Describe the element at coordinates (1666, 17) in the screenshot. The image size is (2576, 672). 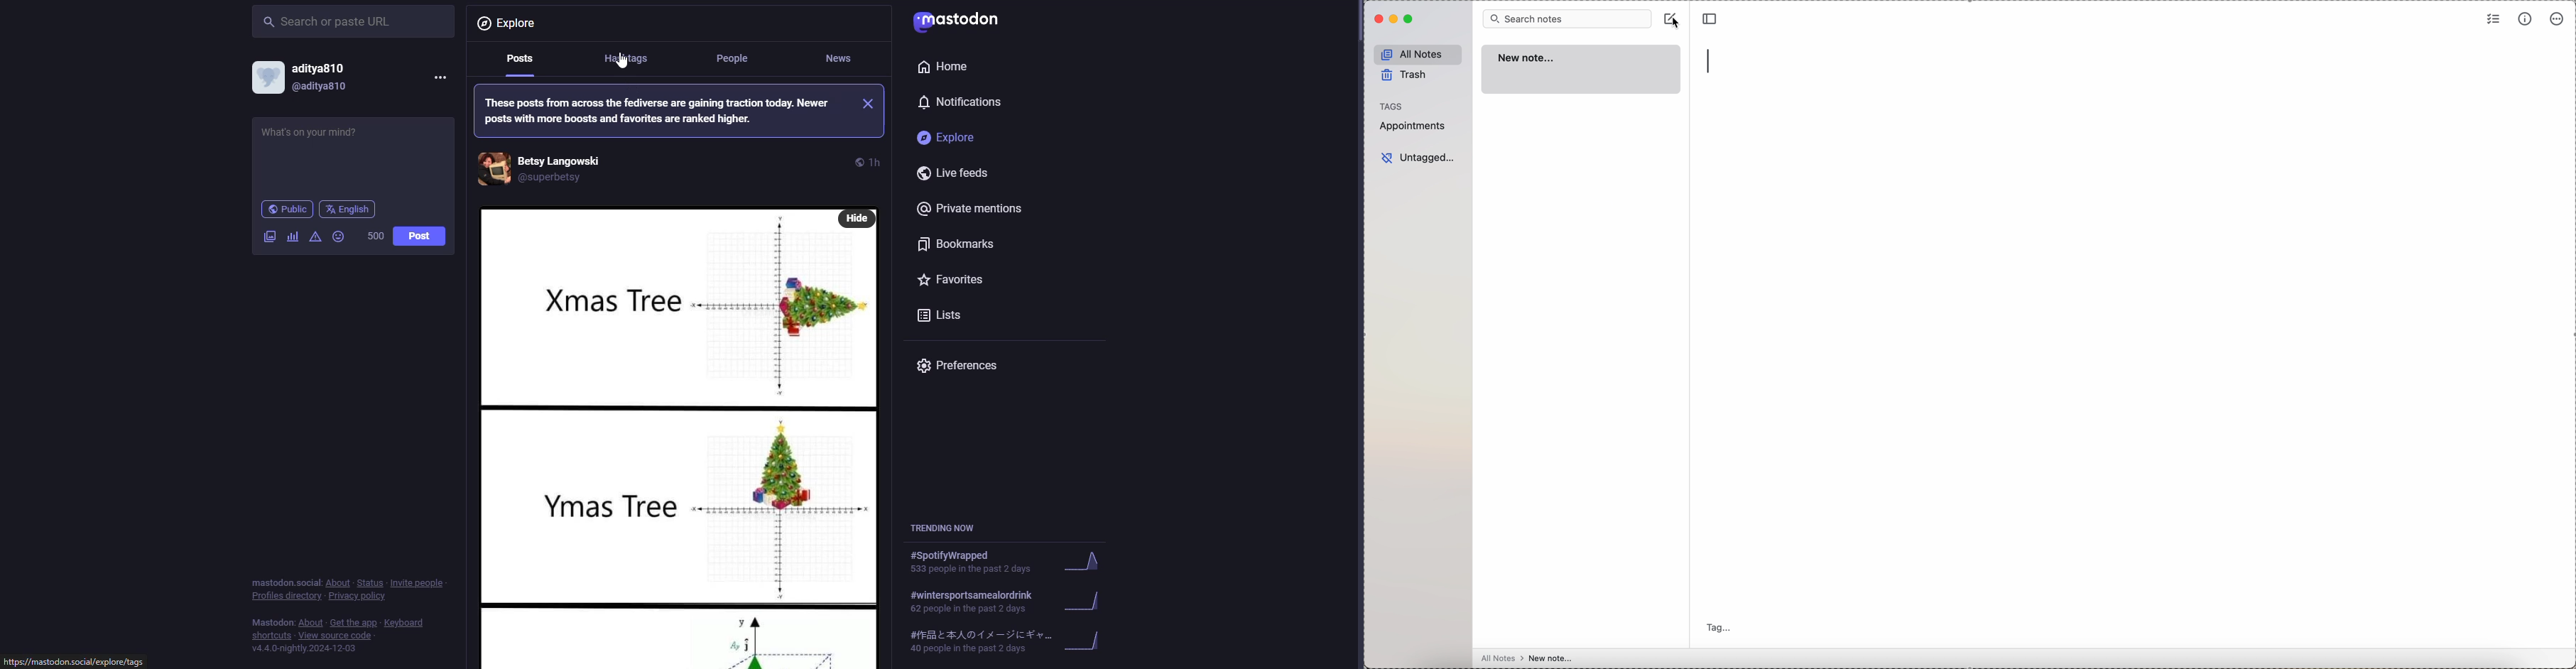
I see `create note` at that location.